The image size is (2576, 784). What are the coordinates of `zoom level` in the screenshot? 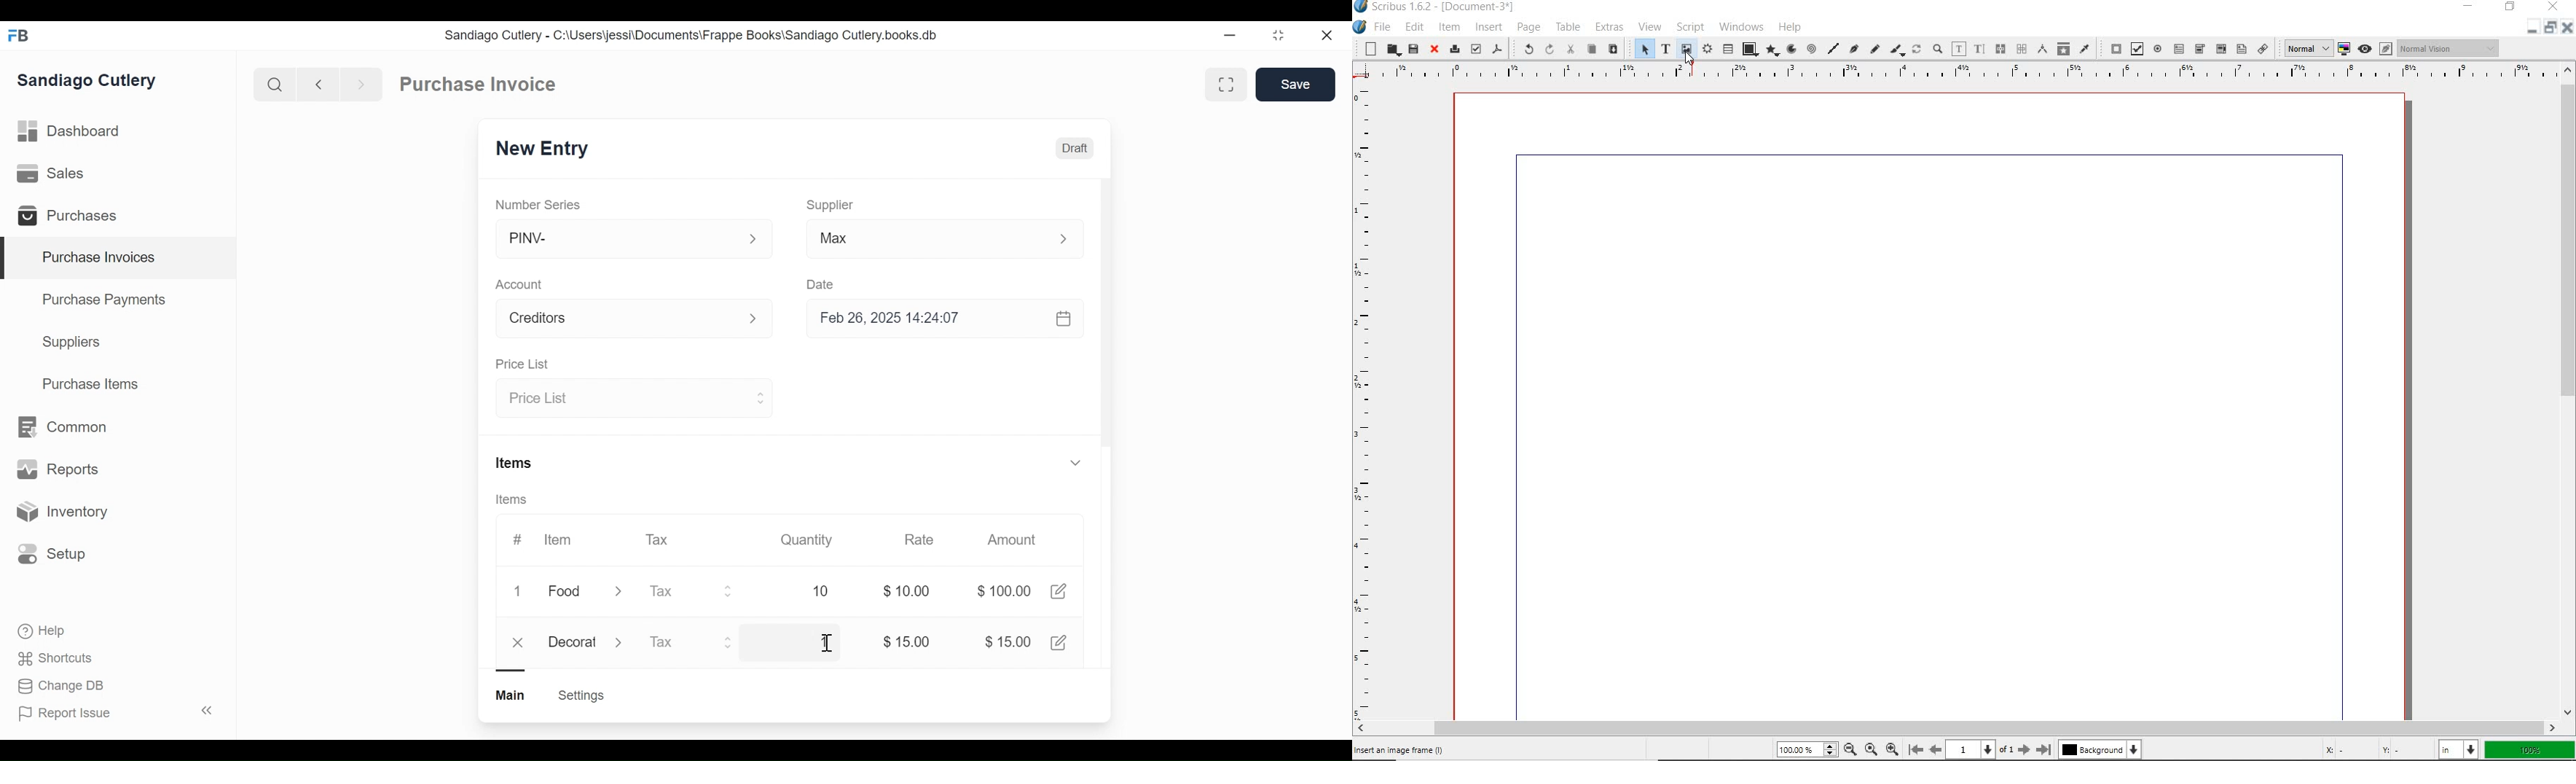 It's located at (1806, 752).